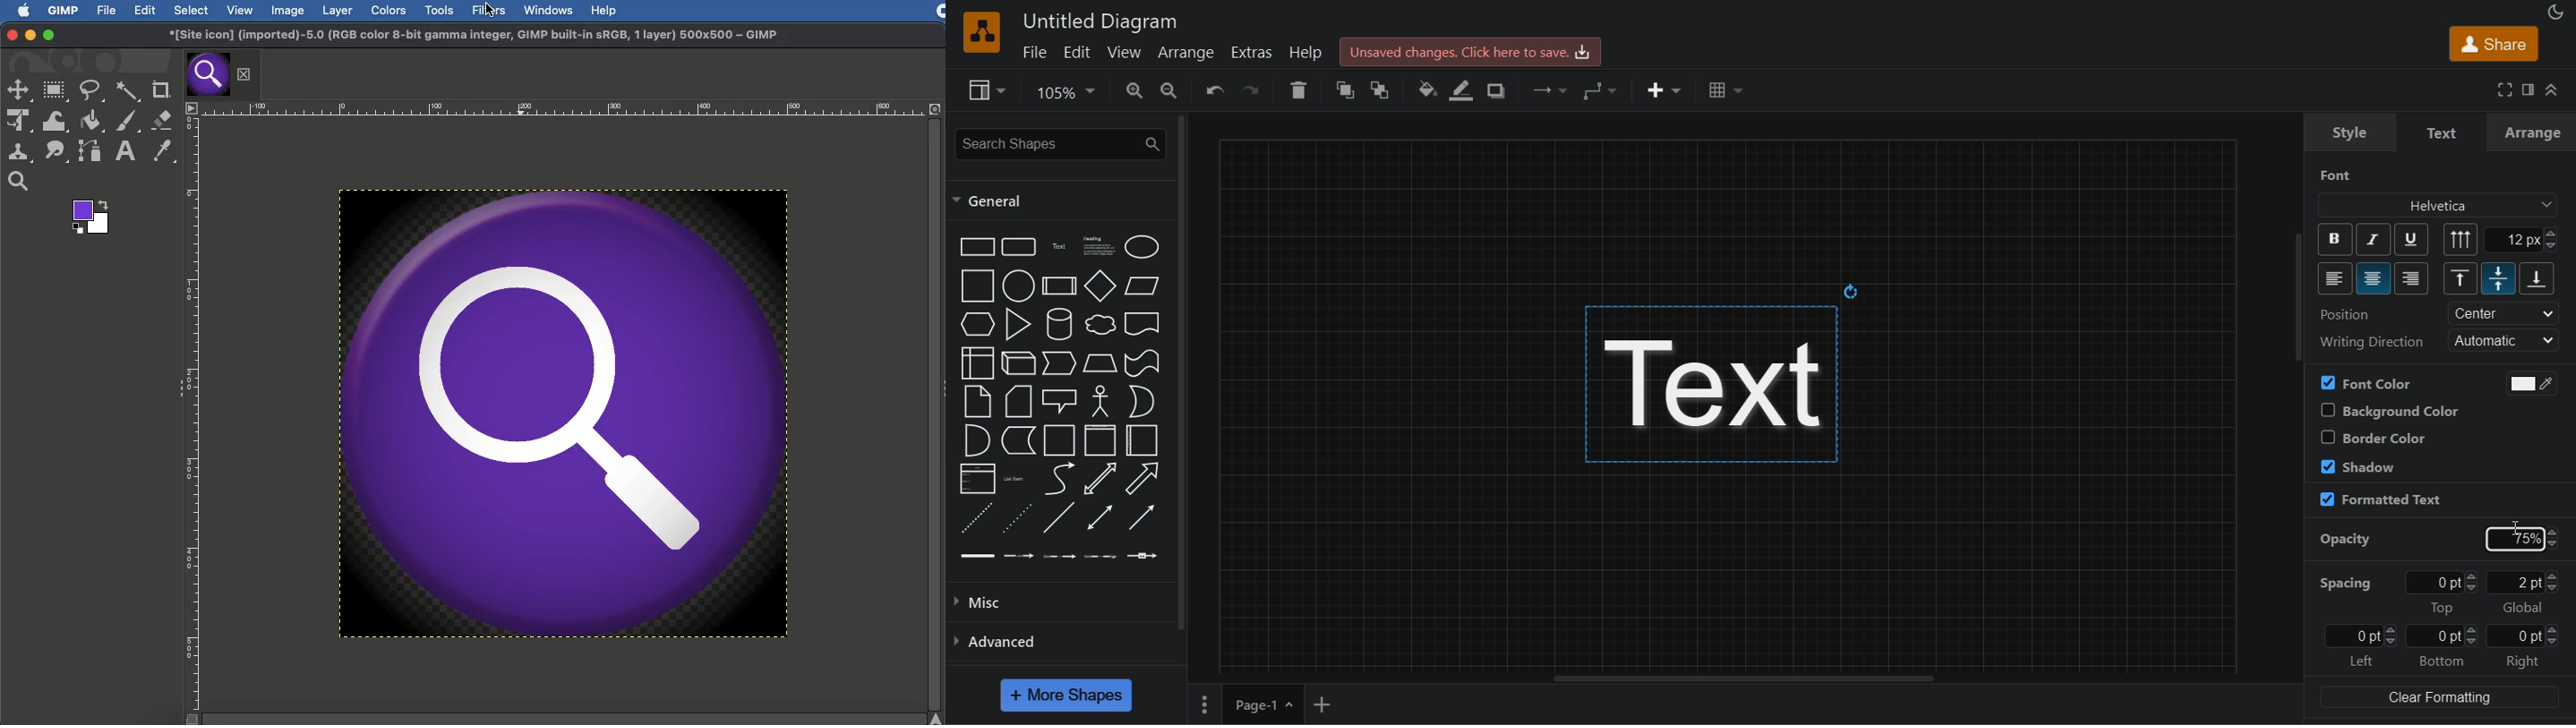 Image resolution: width=2576 pixels, height=728 pixels. What do you see at coordinates (1015, 479) in the screenshot?
I see `list item` at bounding box center [1015, 479].